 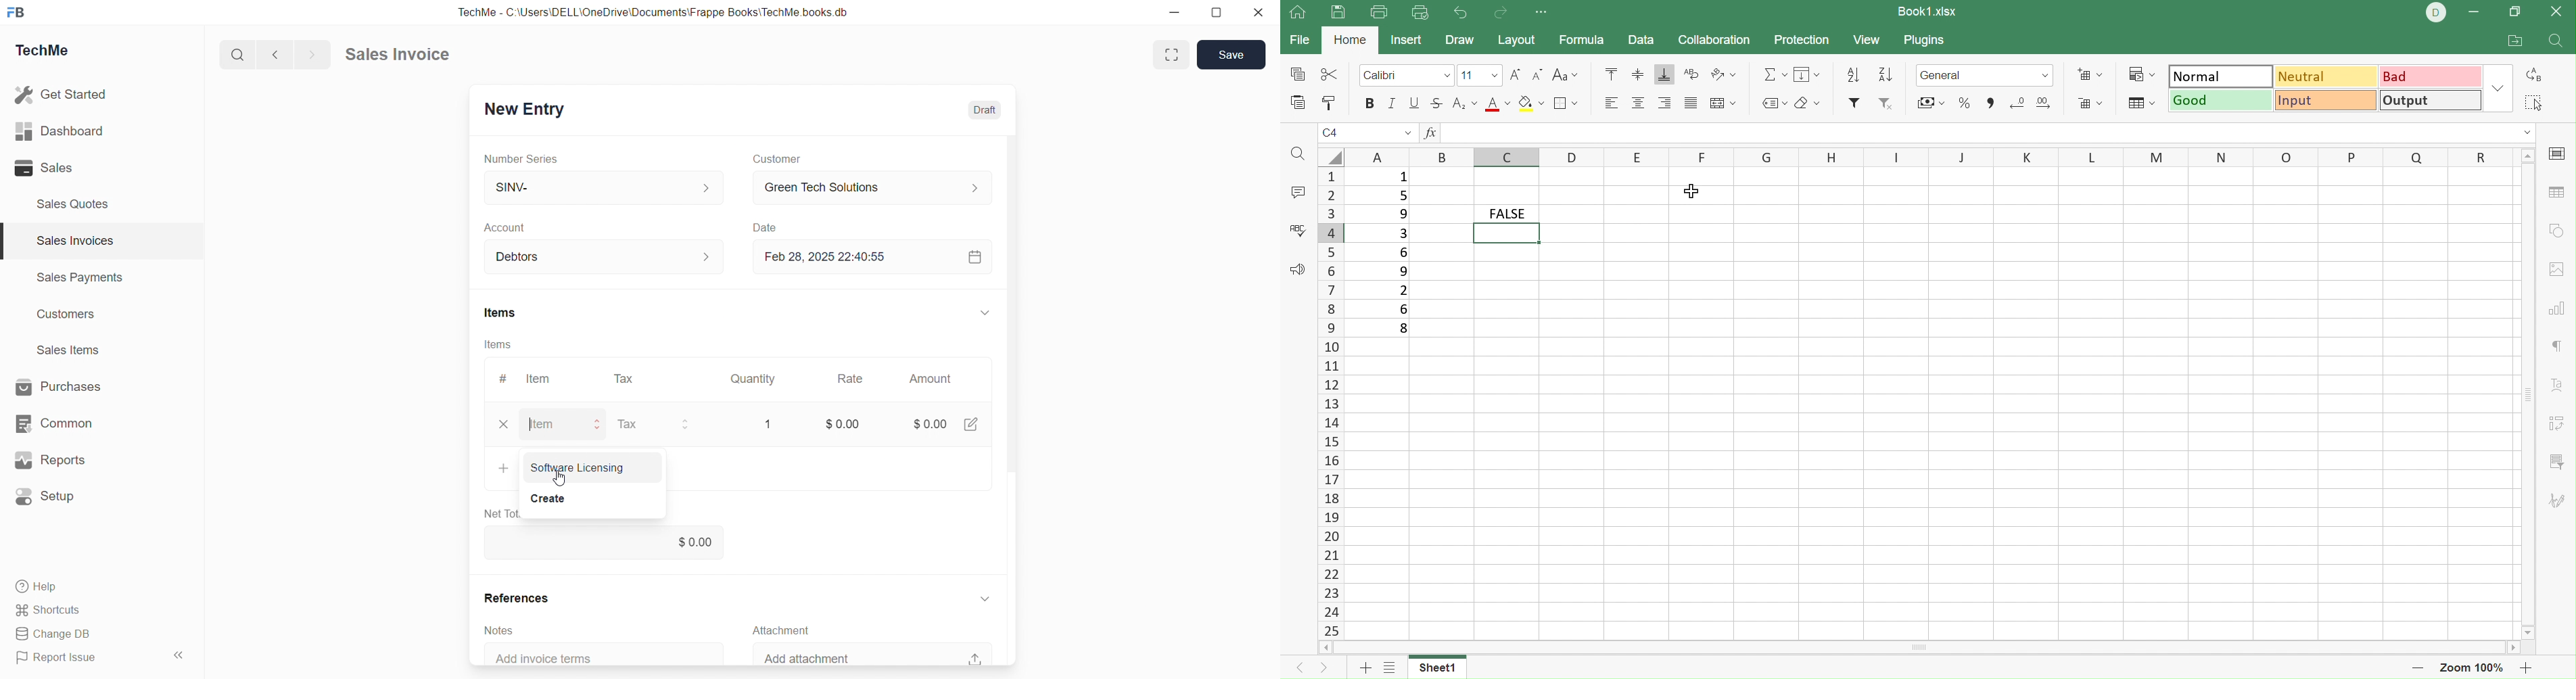 What do you see at coordinates (498, 514) in the screenshot?
I see `Net Total` at bounding box center [498, 514].